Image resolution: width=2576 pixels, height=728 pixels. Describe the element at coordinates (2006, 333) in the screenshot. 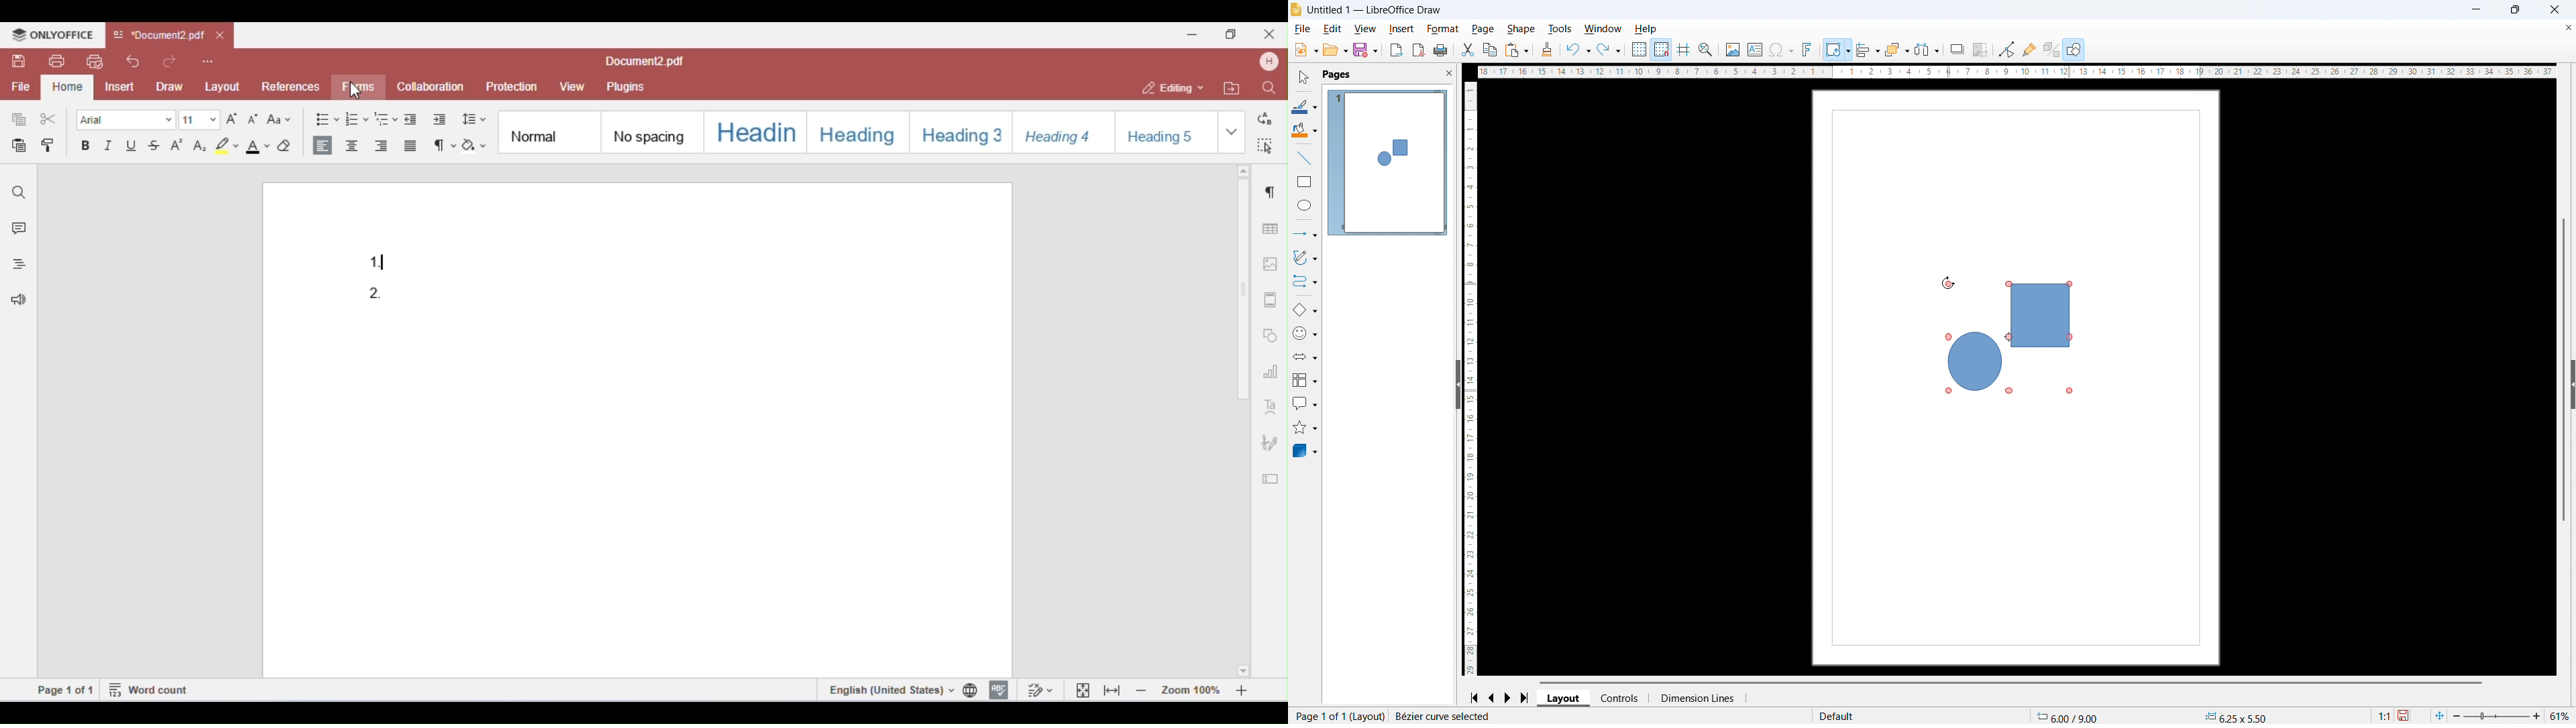

I see `In rotation mode ` at that location.